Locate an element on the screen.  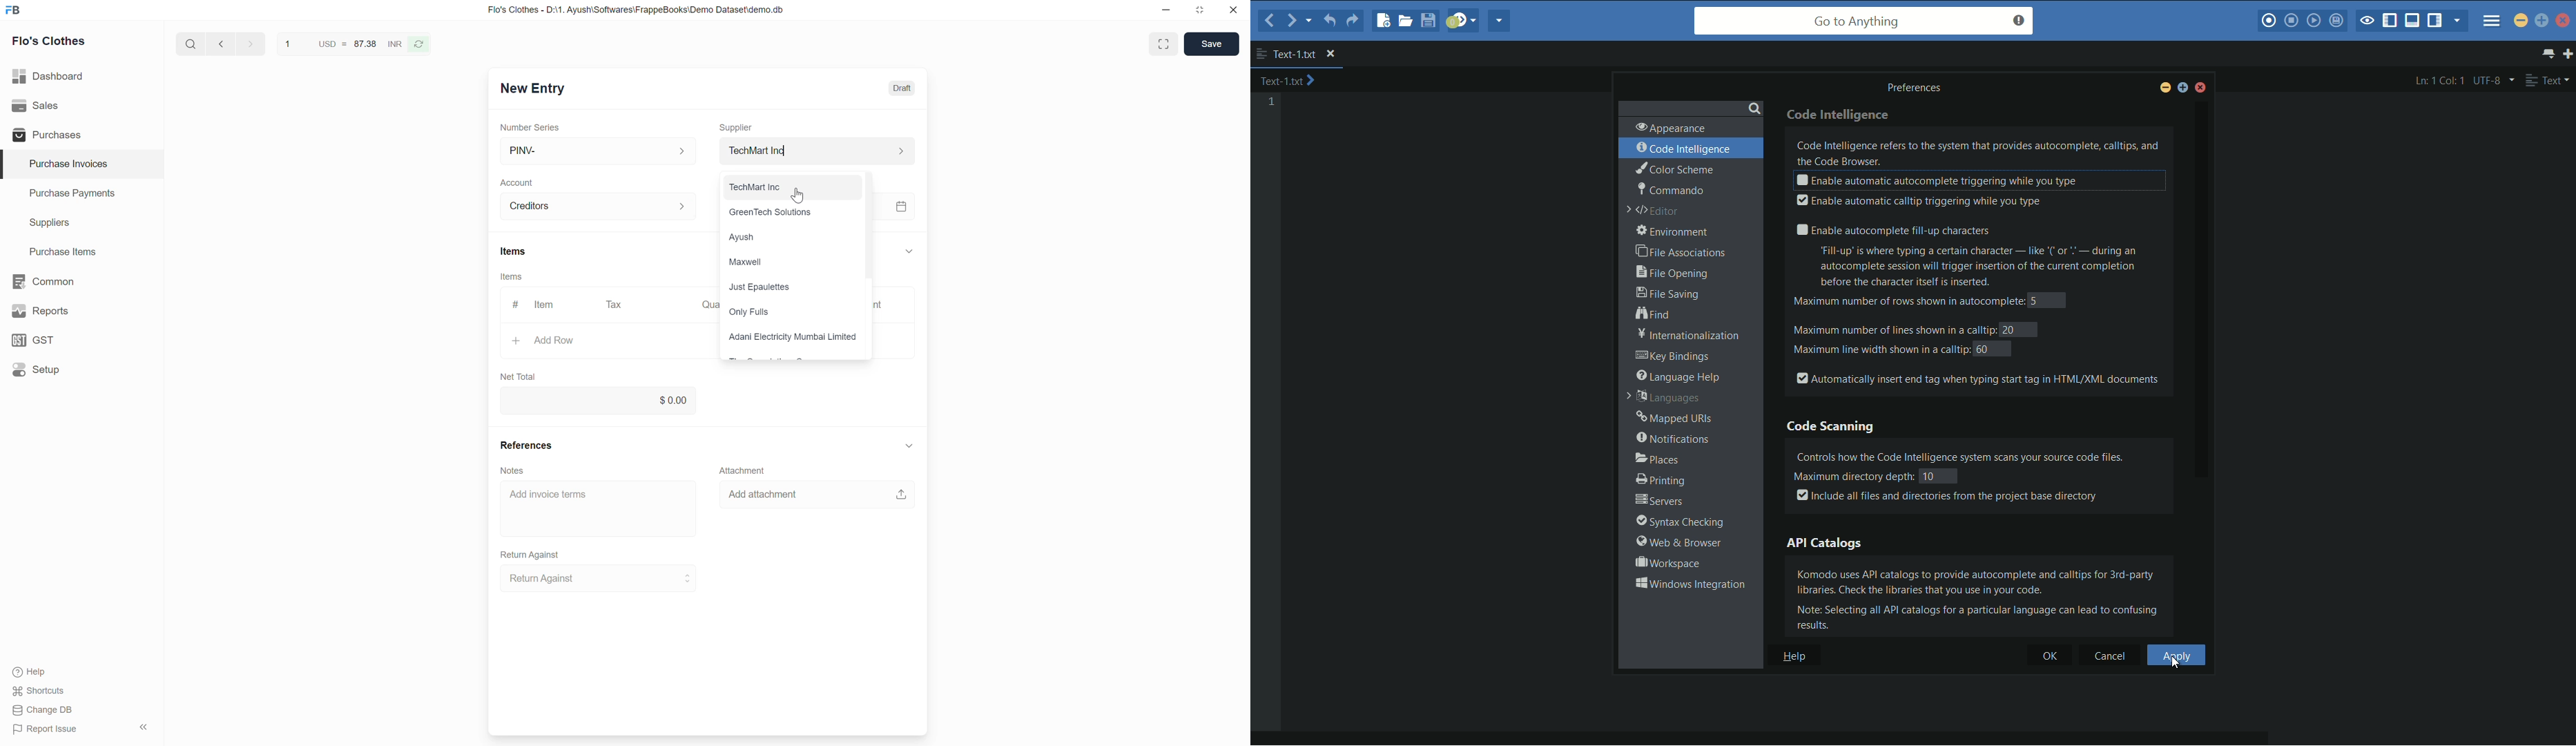
Items is located at coordinates (511, 277).